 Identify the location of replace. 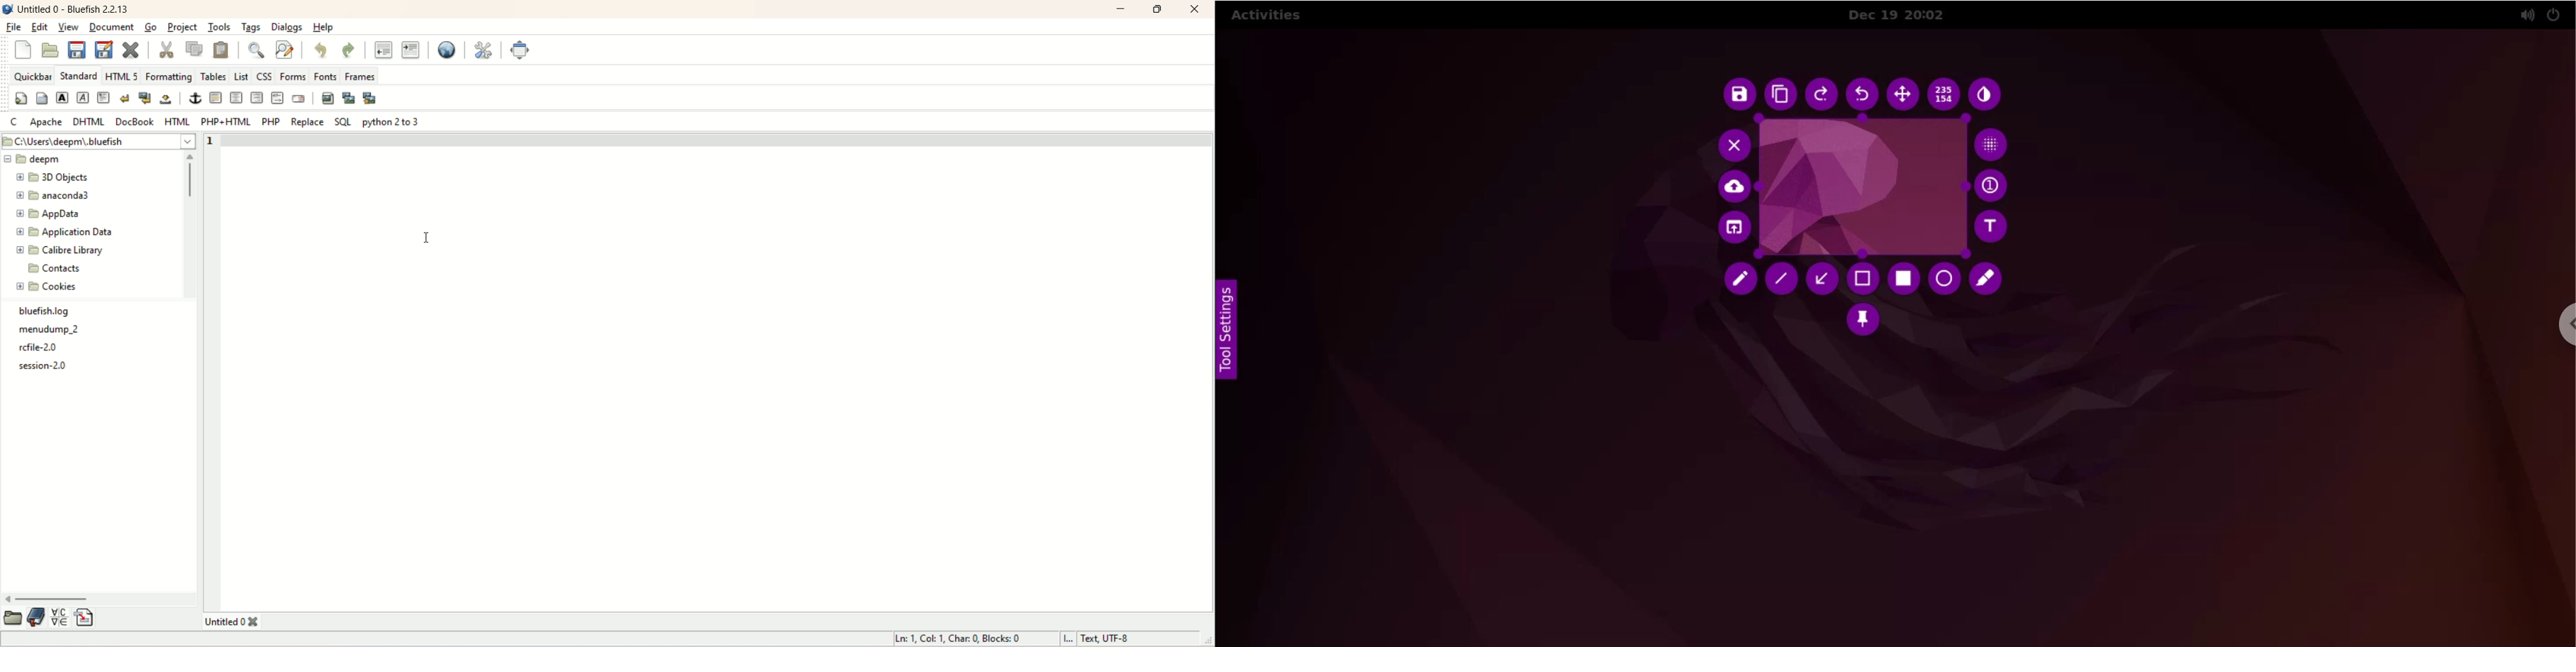
(308, 122).